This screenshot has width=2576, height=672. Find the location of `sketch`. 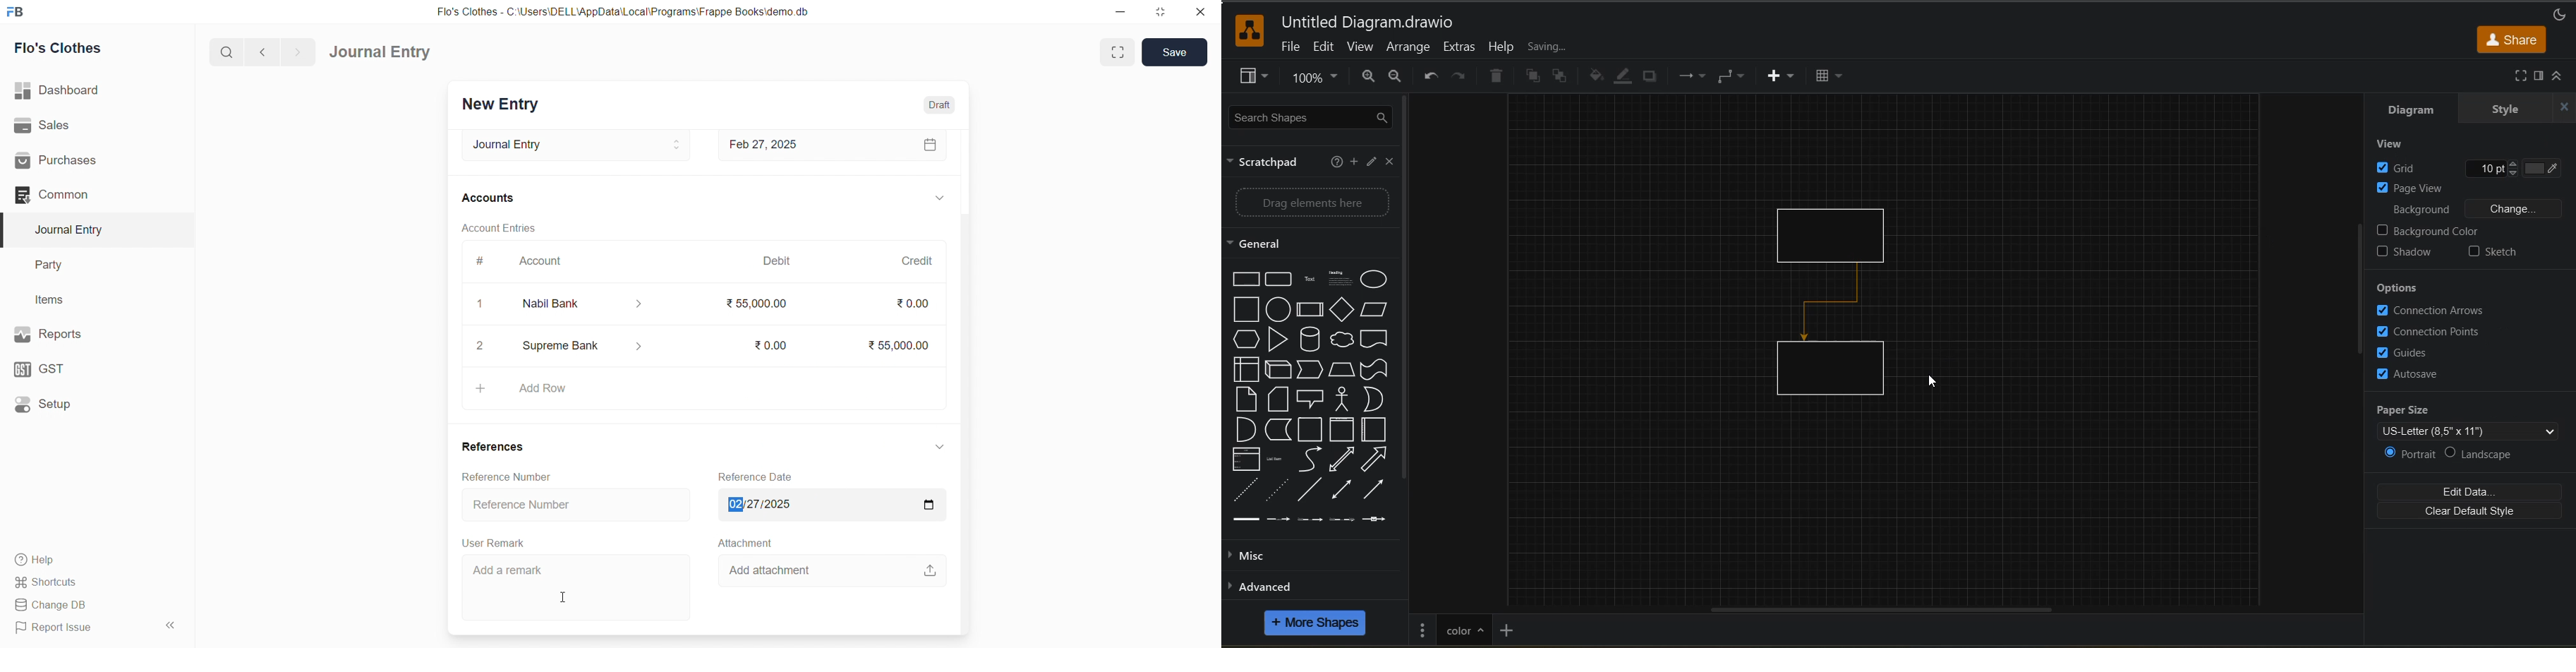

sketch is located at coordinates (2493, 251).